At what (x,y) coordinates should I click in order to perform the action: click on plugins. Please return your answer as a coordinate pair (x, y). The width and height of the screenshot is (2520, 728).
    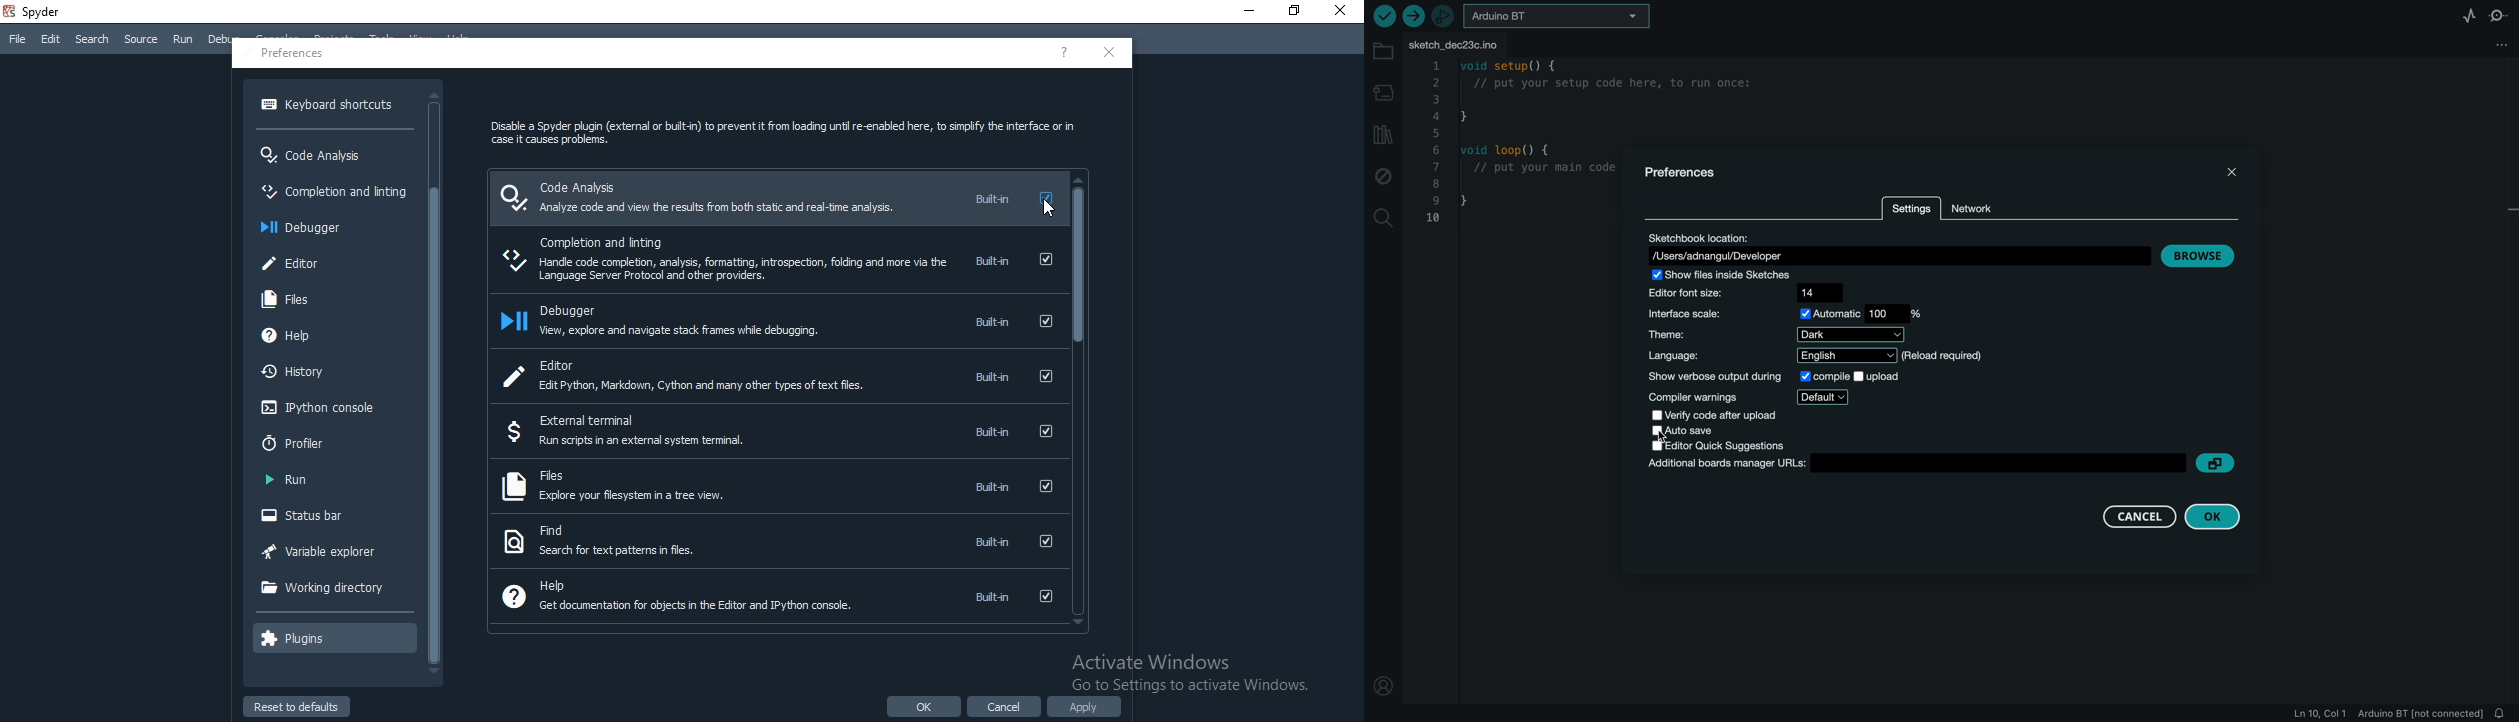
    Looking at the image, I should click on (330, 640).